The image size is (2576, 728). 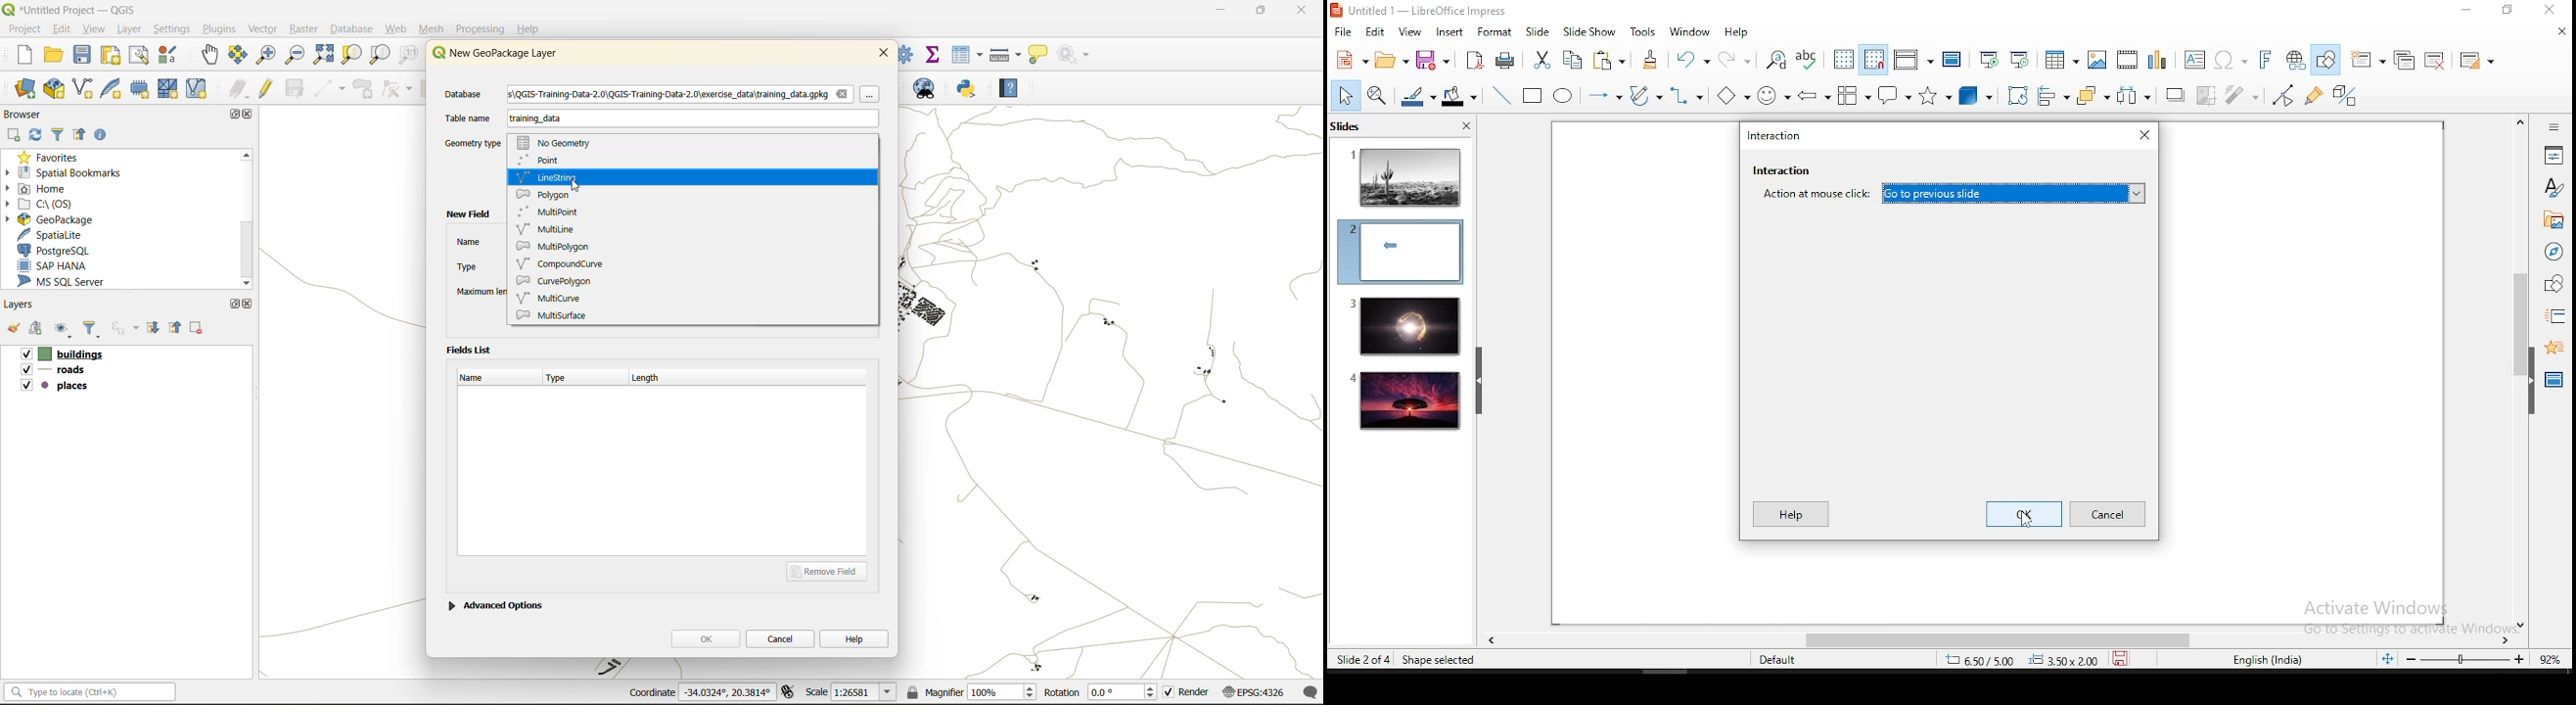 I want to click on New Field, so click(x=467, y=215).